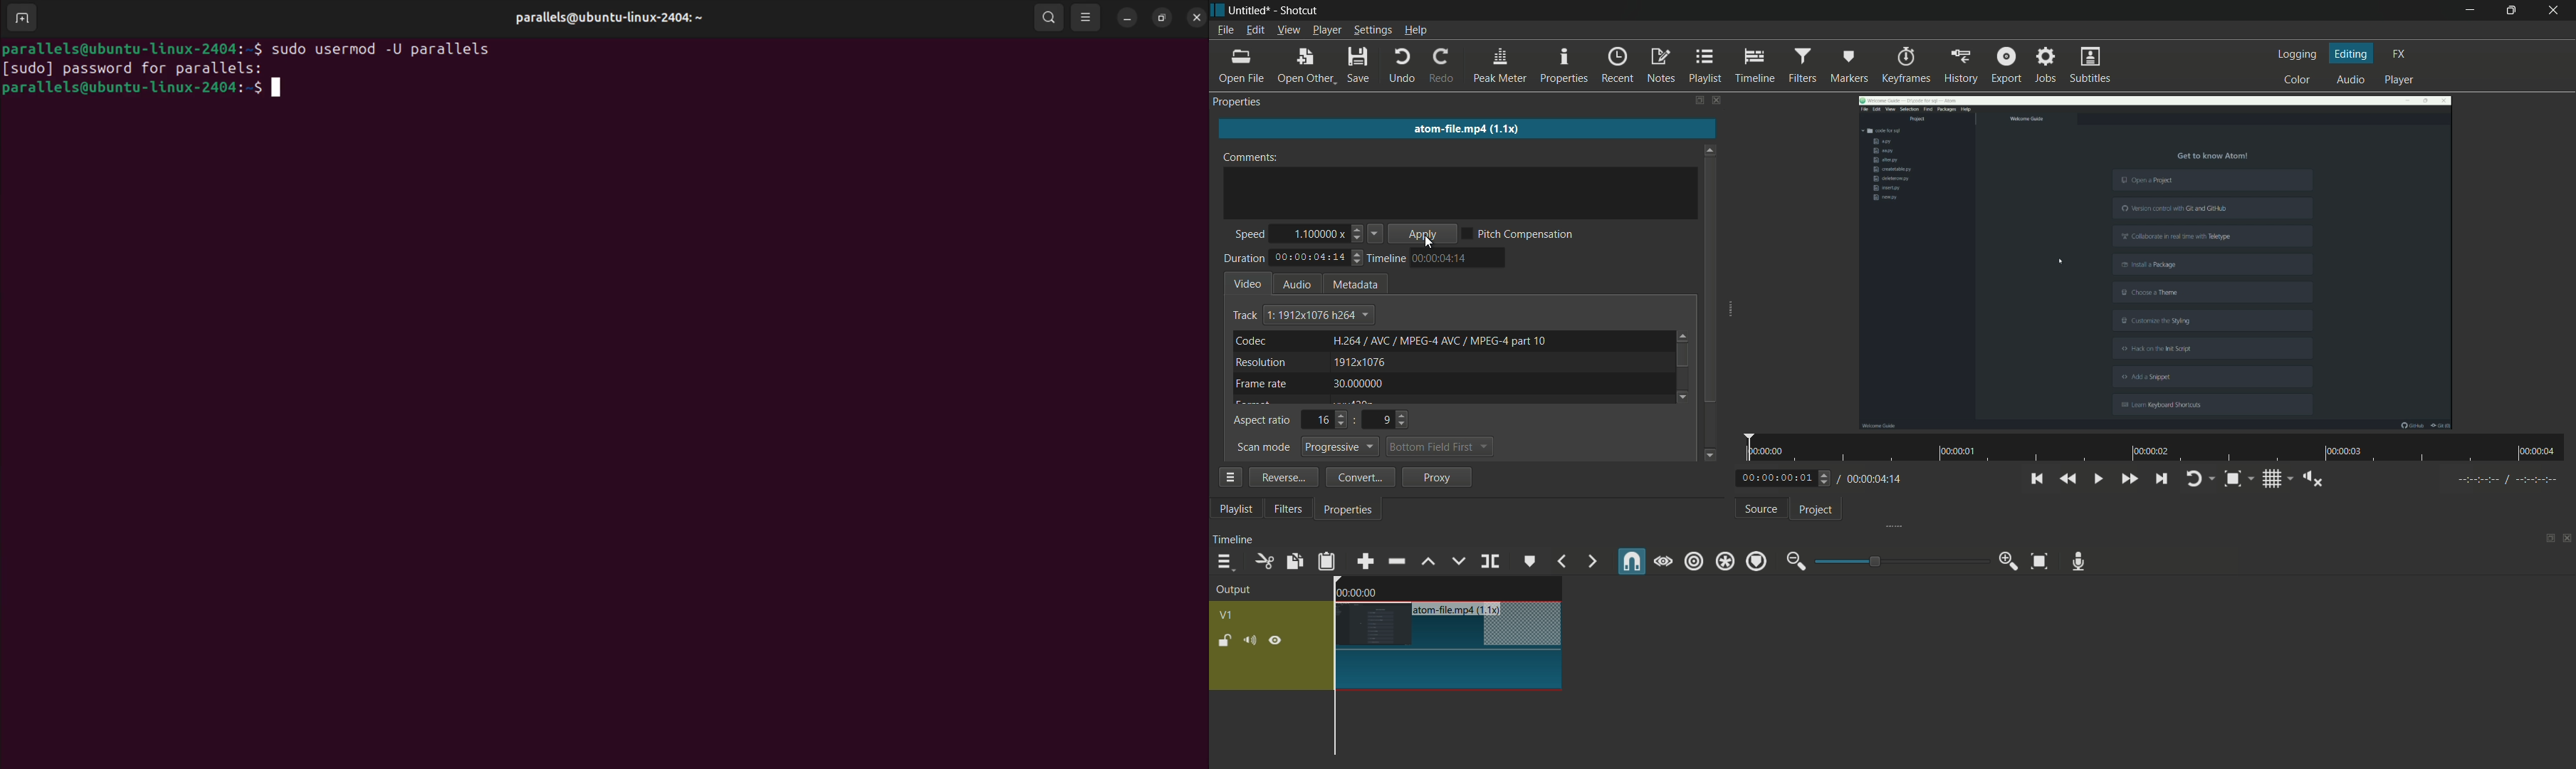 The height and width of the screenshot is (784, 2576). Describe the element at coordinates (2299, 54) in the screenshot. I see `logging` at that location.